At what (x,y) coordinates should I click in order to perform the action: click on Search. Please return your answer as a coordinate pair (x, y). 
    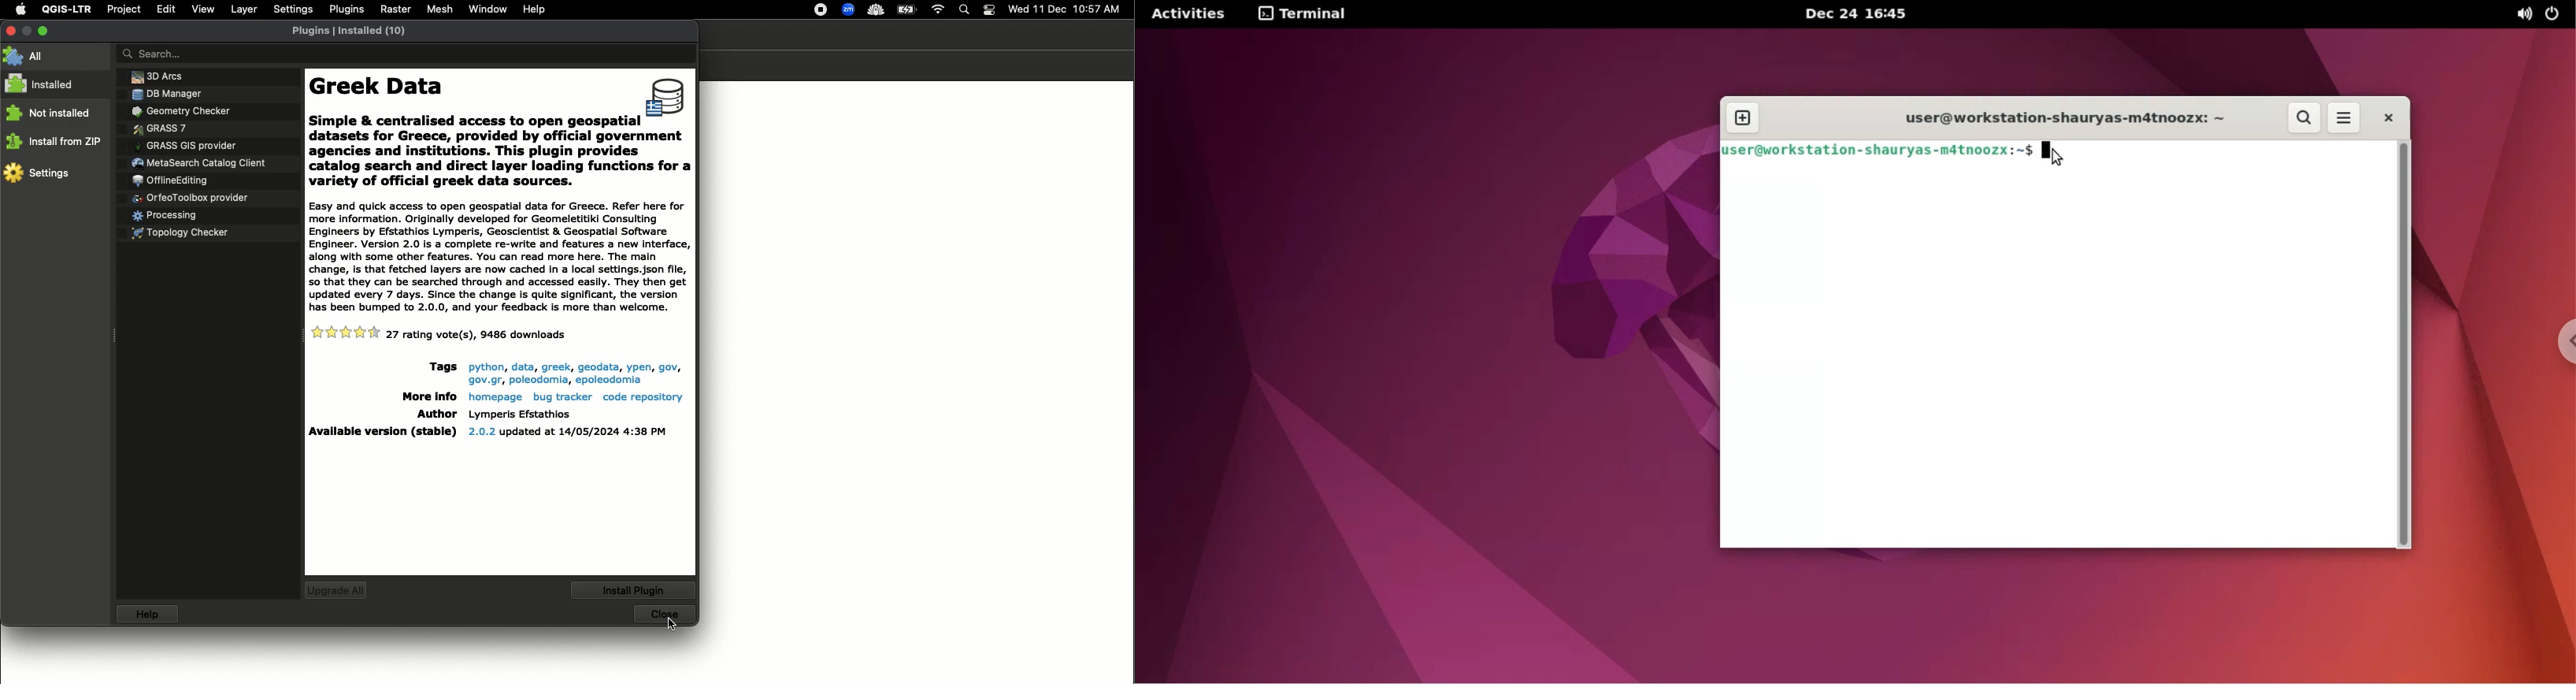
    Looking at the image, I should click on (964, 10).